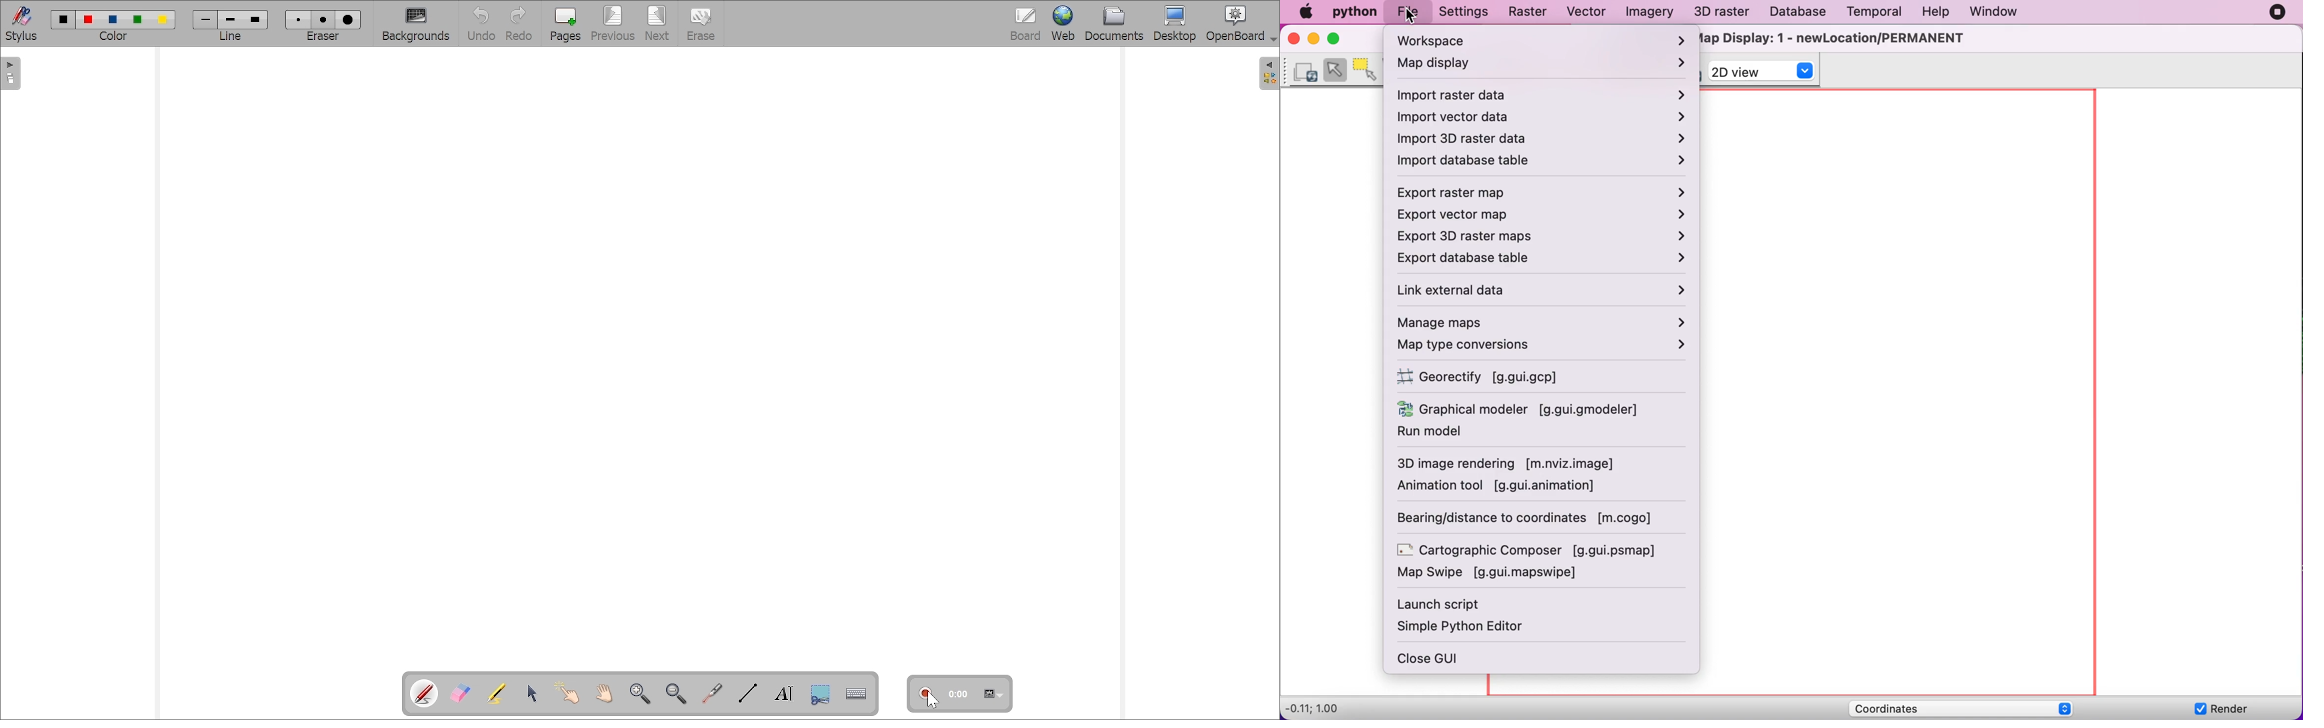 Image resolution: width=2324 pixels, height=728 pixels. I want to click on Pages, so click(563, 25).